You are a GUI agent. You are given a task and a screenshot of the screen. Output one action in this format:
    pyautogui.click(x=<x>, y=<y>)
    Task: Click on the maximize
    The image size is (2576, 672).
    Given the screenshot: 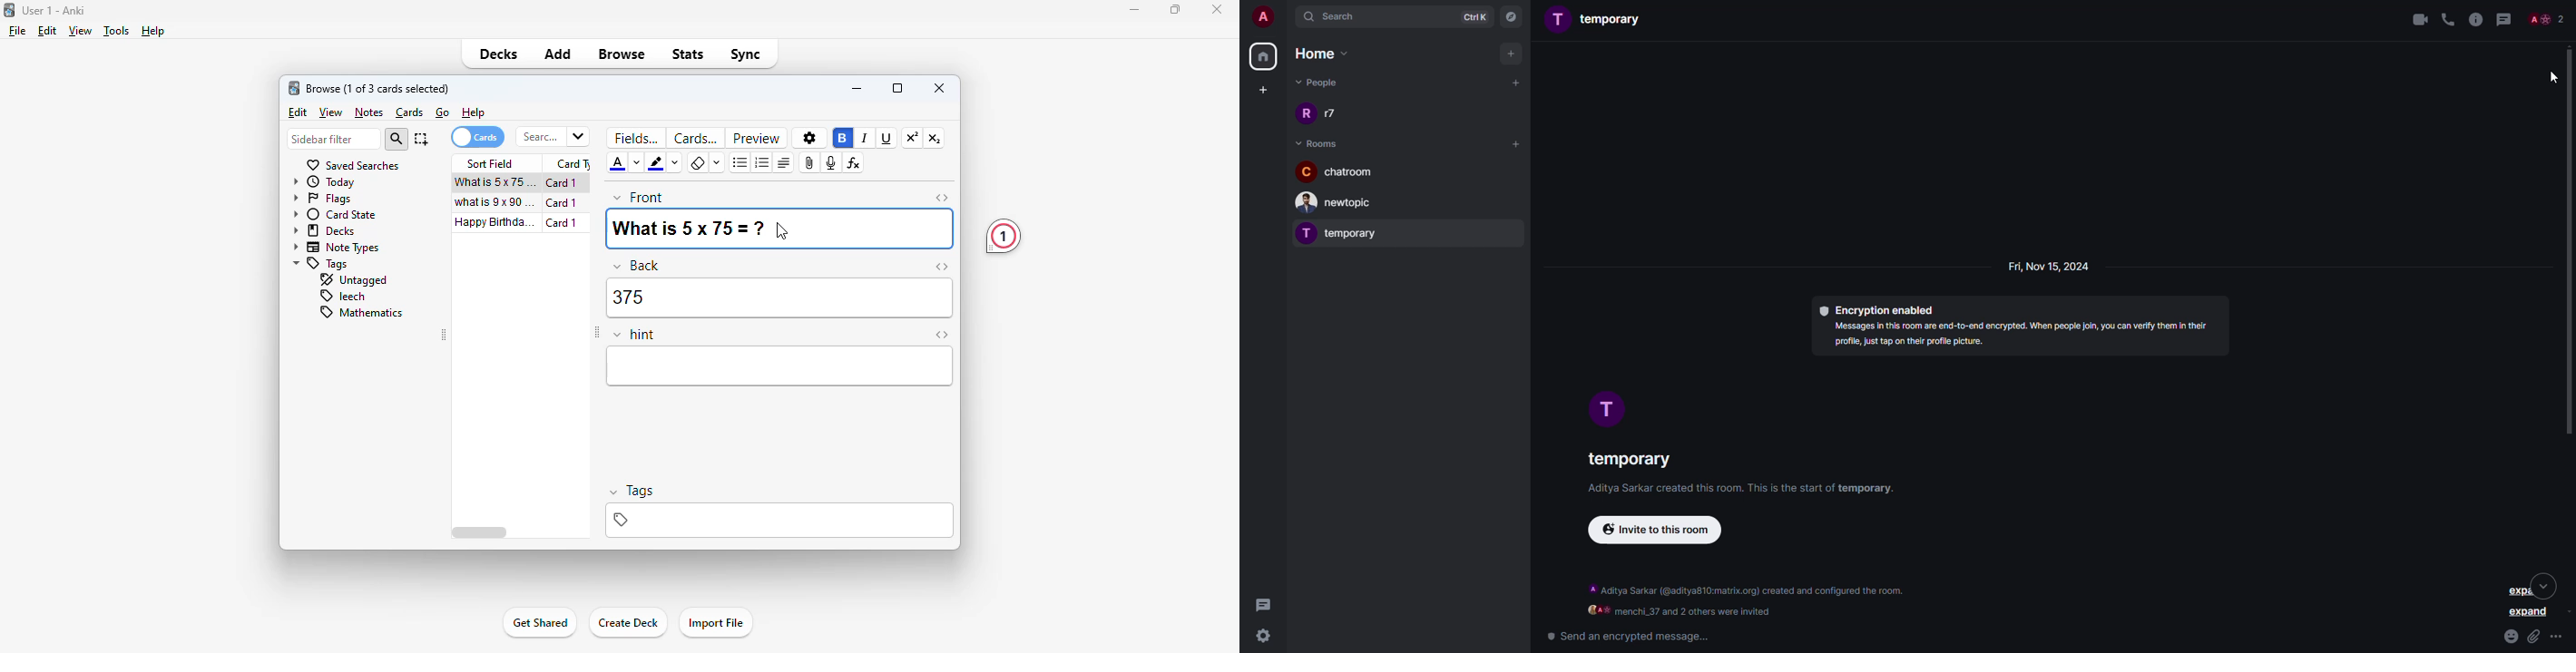 What is the action you would take?
    pyautogui.click(x=897, y=89)
    